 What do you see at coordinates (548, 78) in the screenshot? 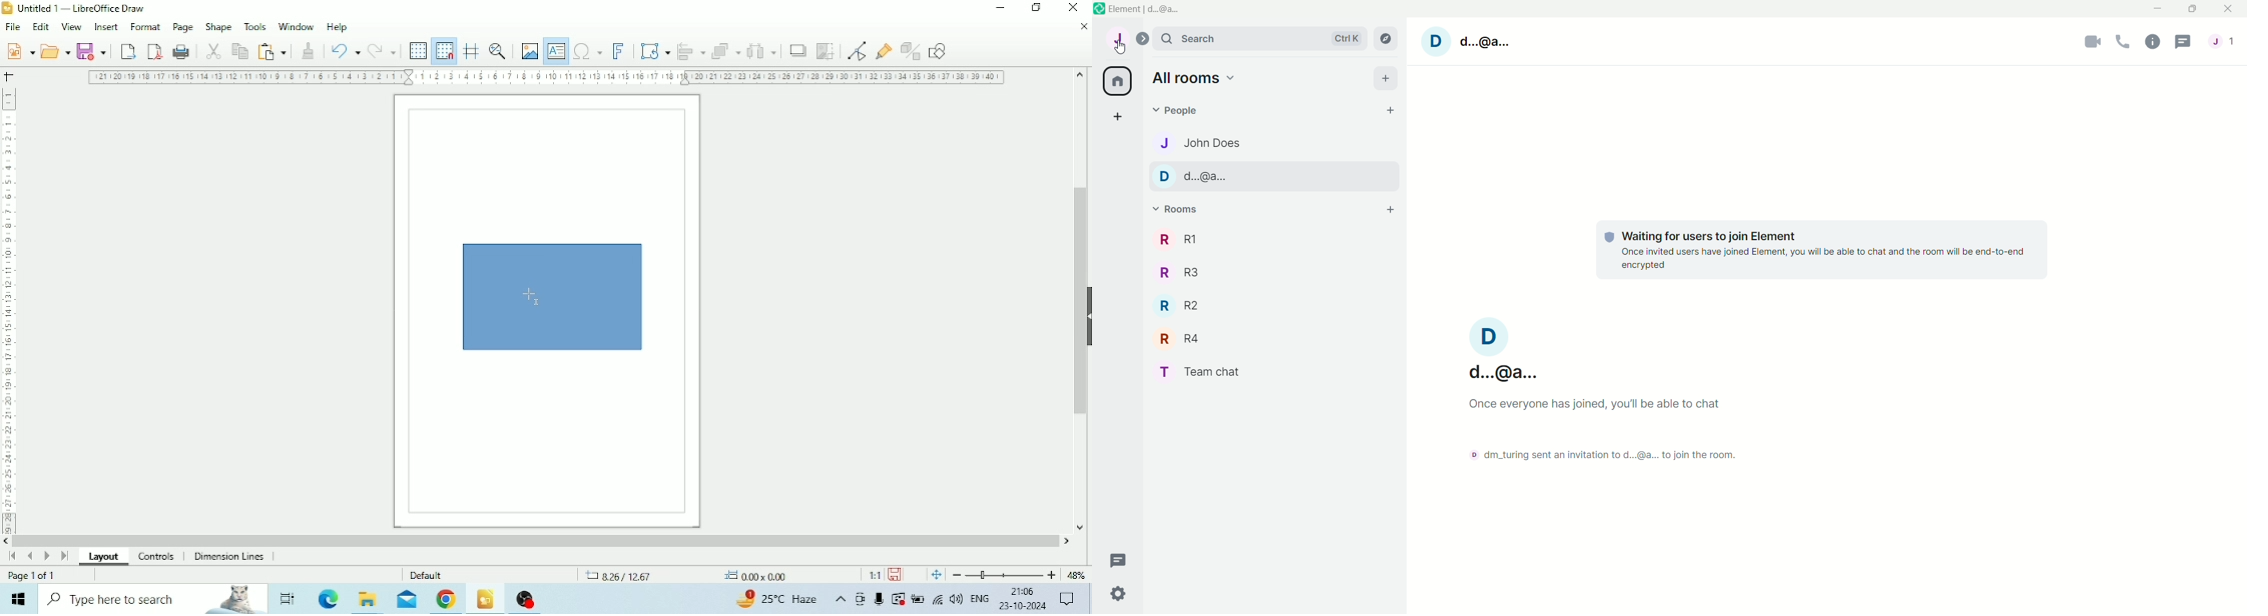
I see `Horizontal scale` at bounding box center [548, 78].